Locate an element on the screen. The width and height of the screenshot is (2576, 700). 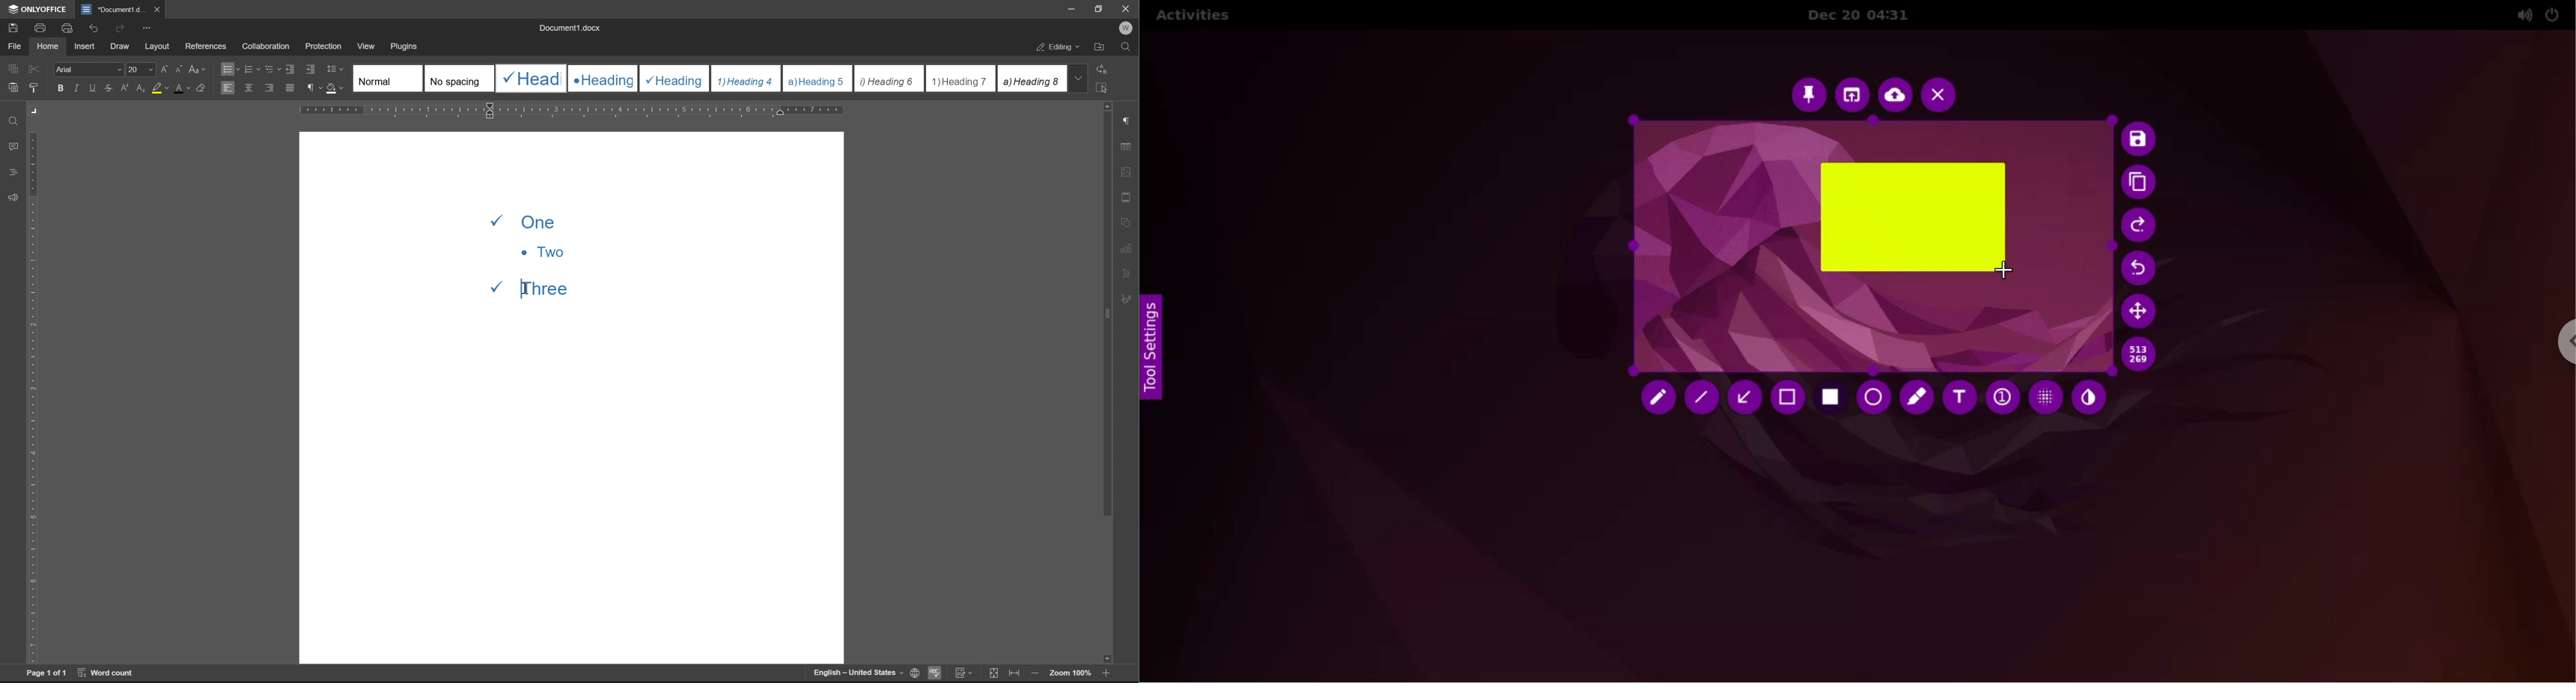
Normal is located at coordinates (388, 77).